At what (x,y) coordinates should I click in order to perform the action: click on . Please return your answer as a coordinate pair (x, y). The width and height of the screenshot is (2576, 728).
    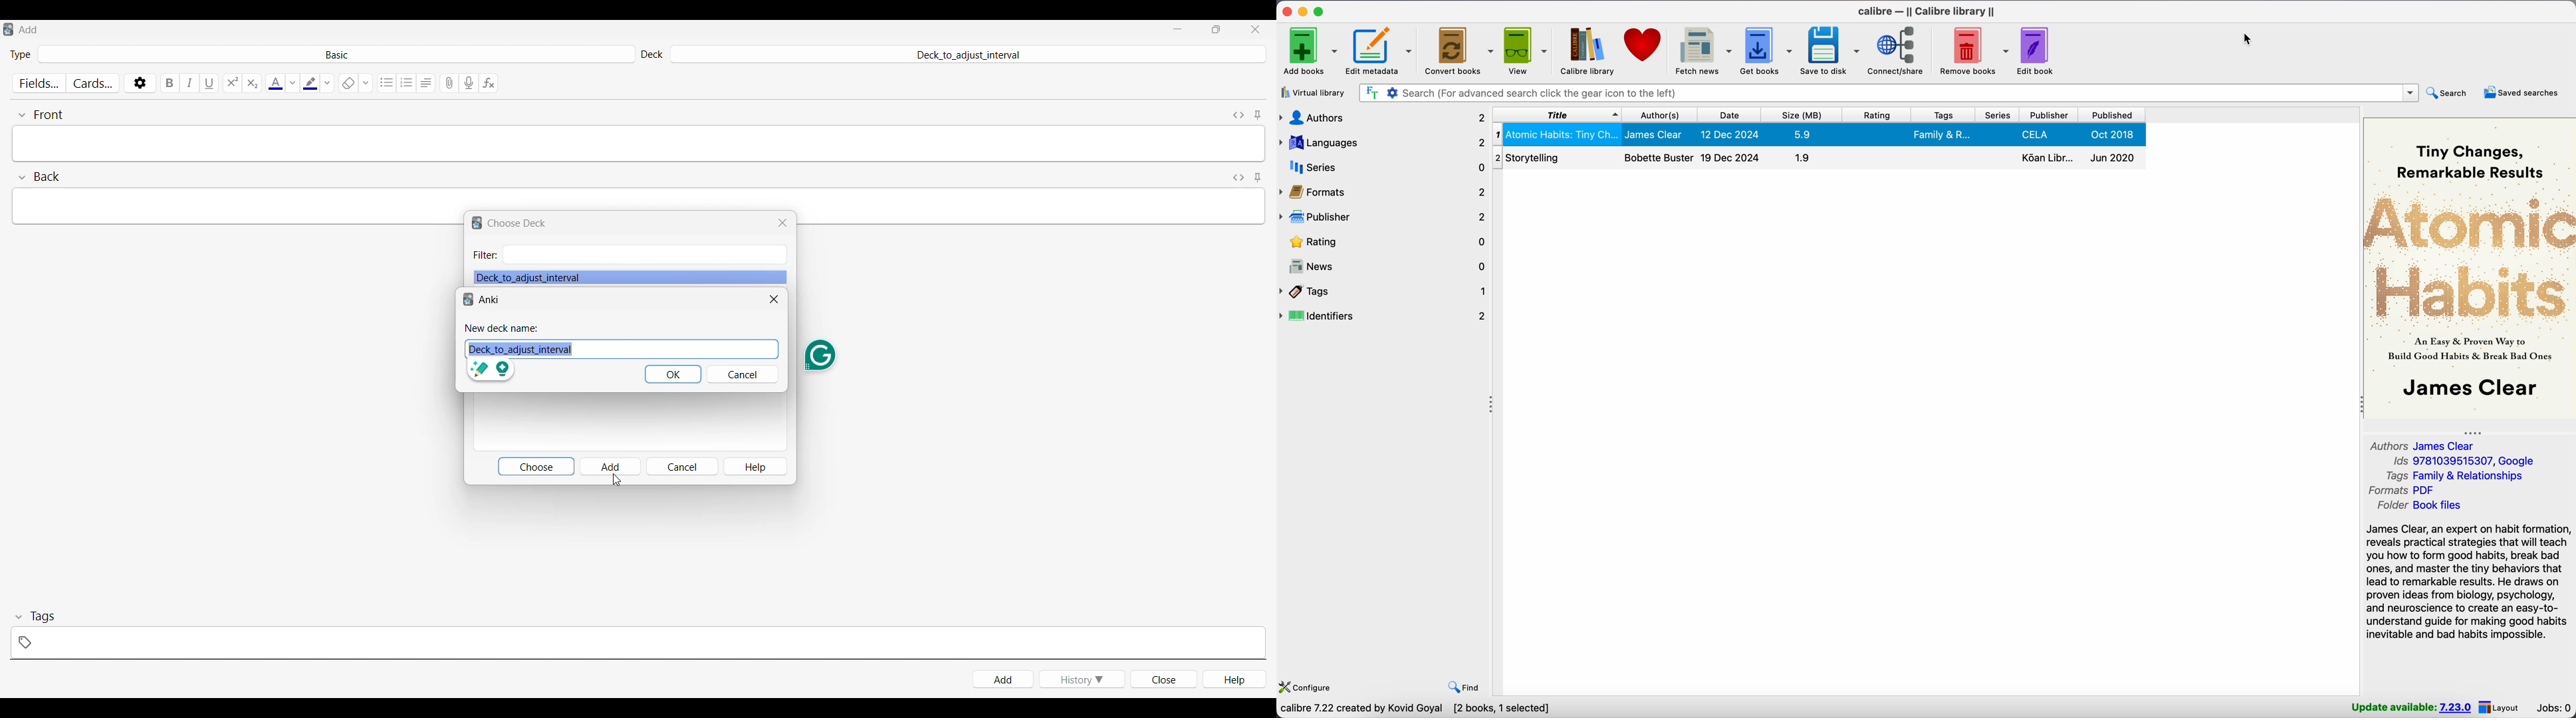
    Looking at the image, I should click on (1165, 679).